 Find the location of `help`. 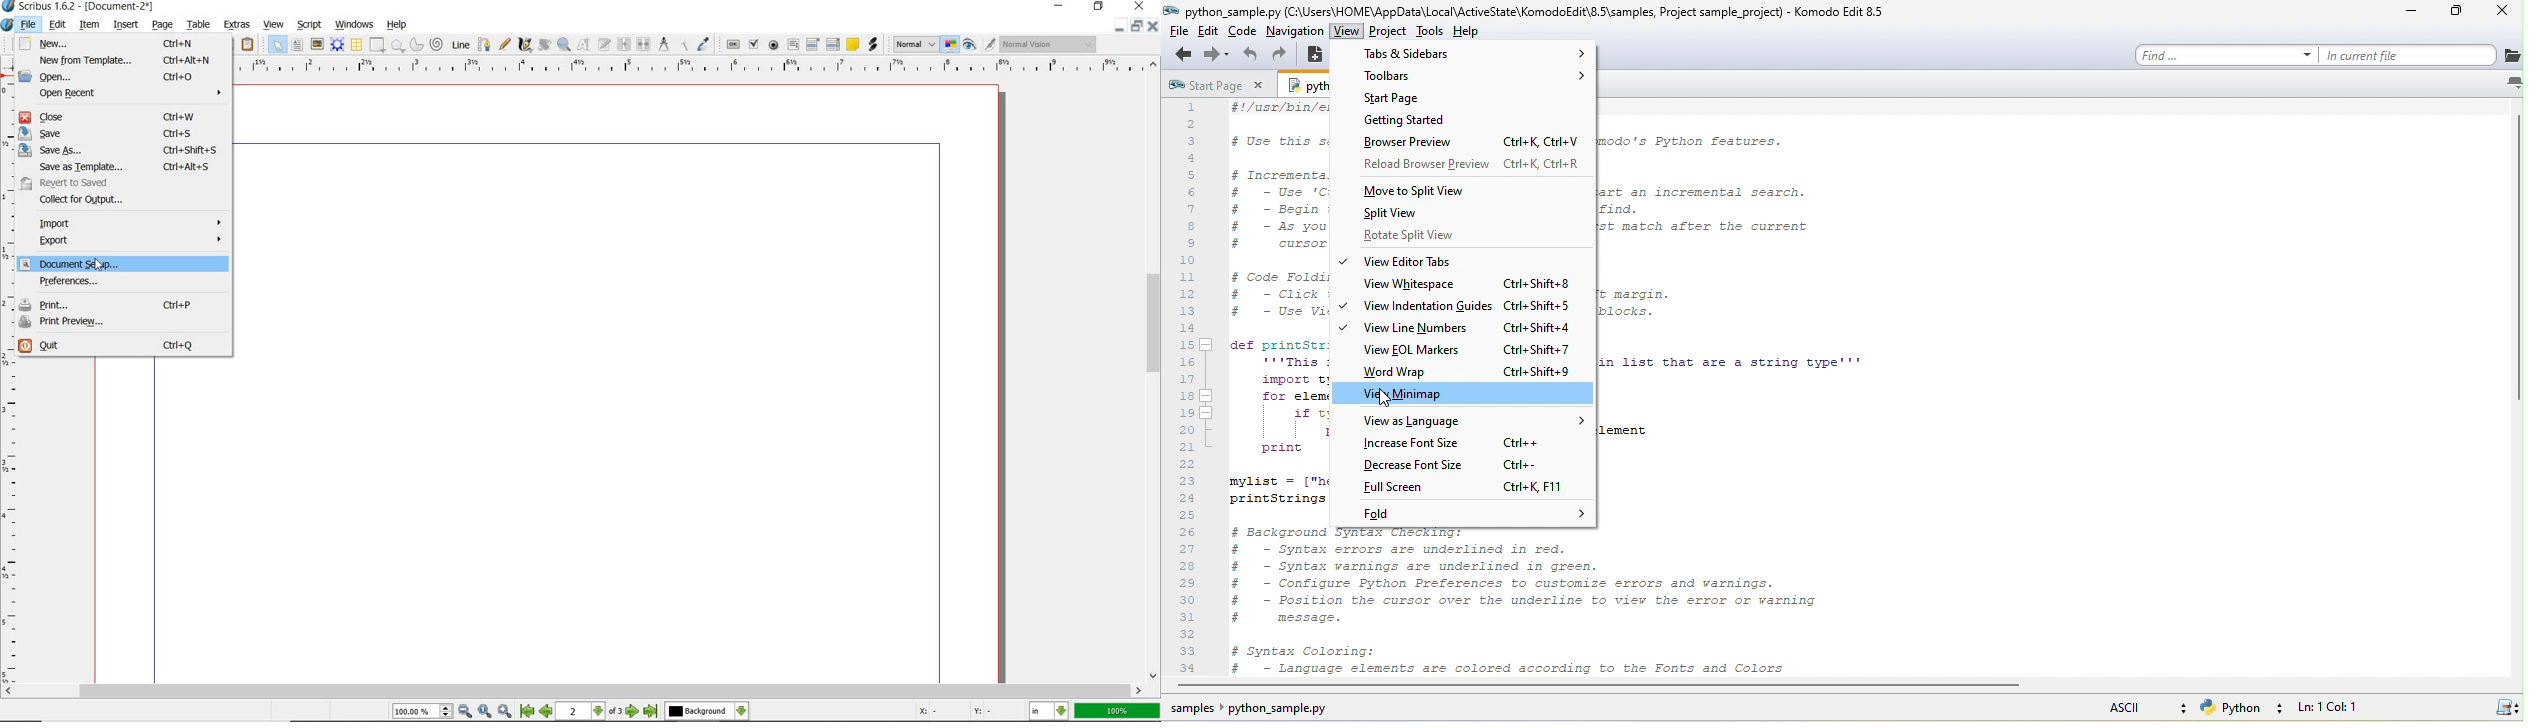

help is located at coordinates (398, 26).